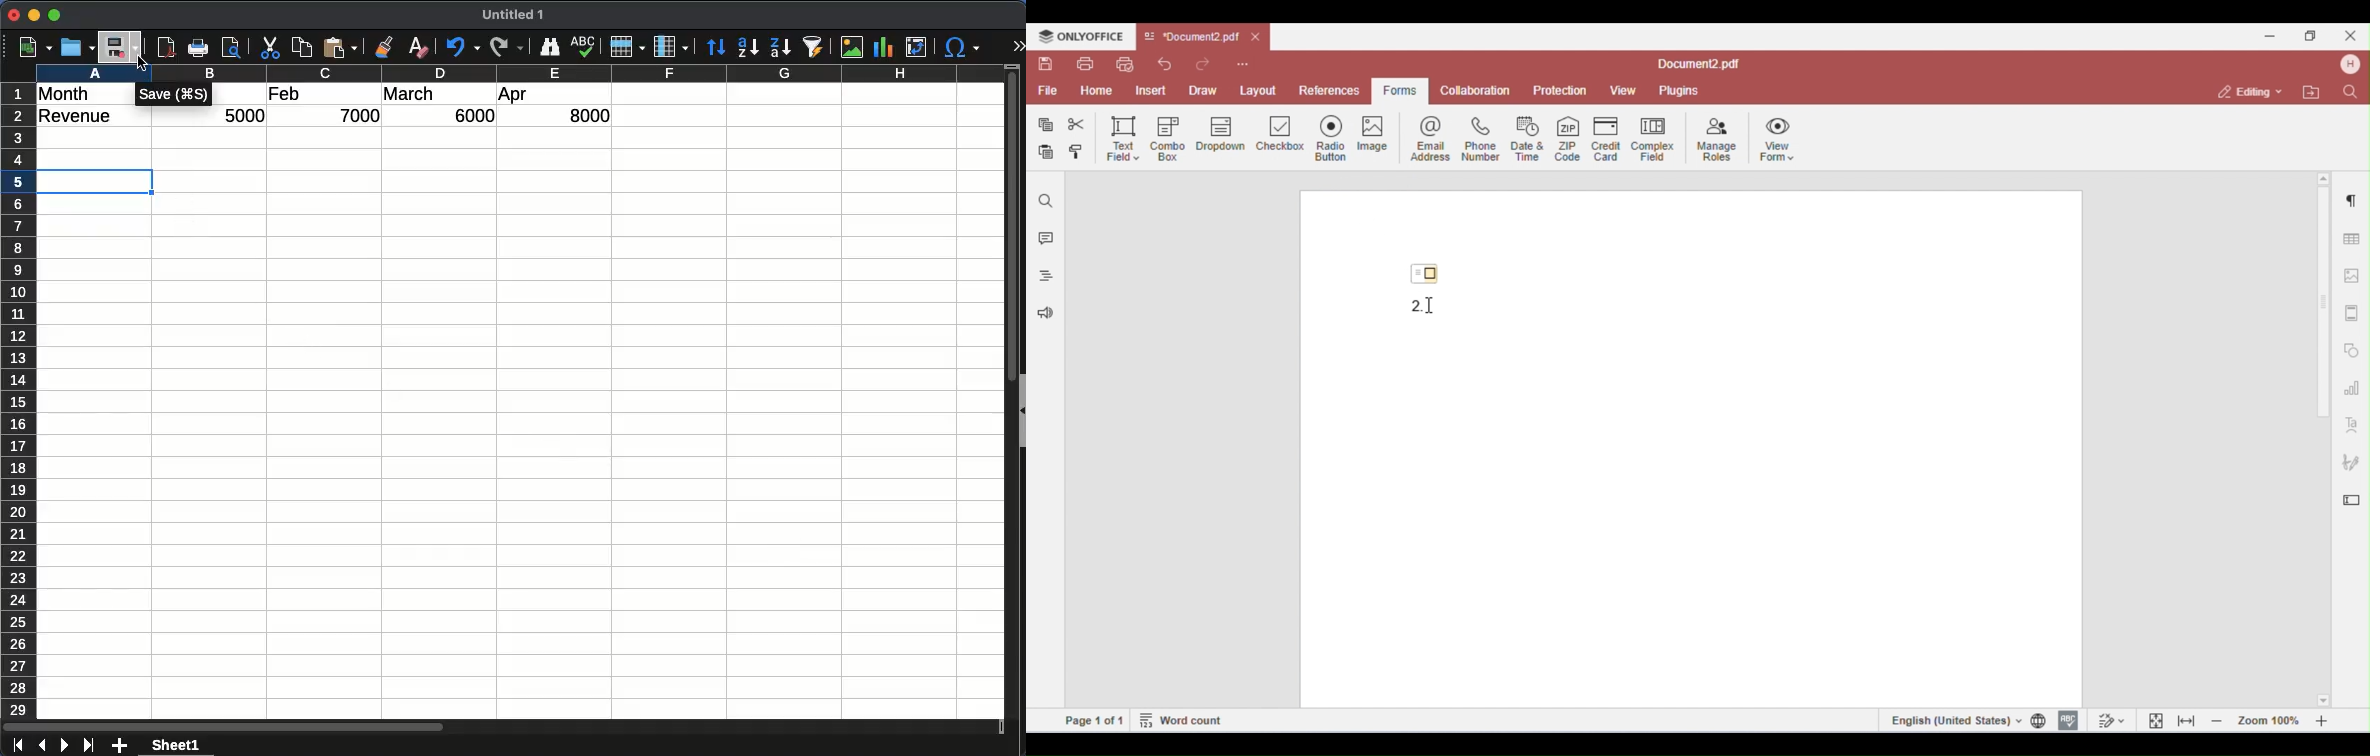 The height and width of the screenshot is (756, 2380). I want to click on copy, so click(303, 48).